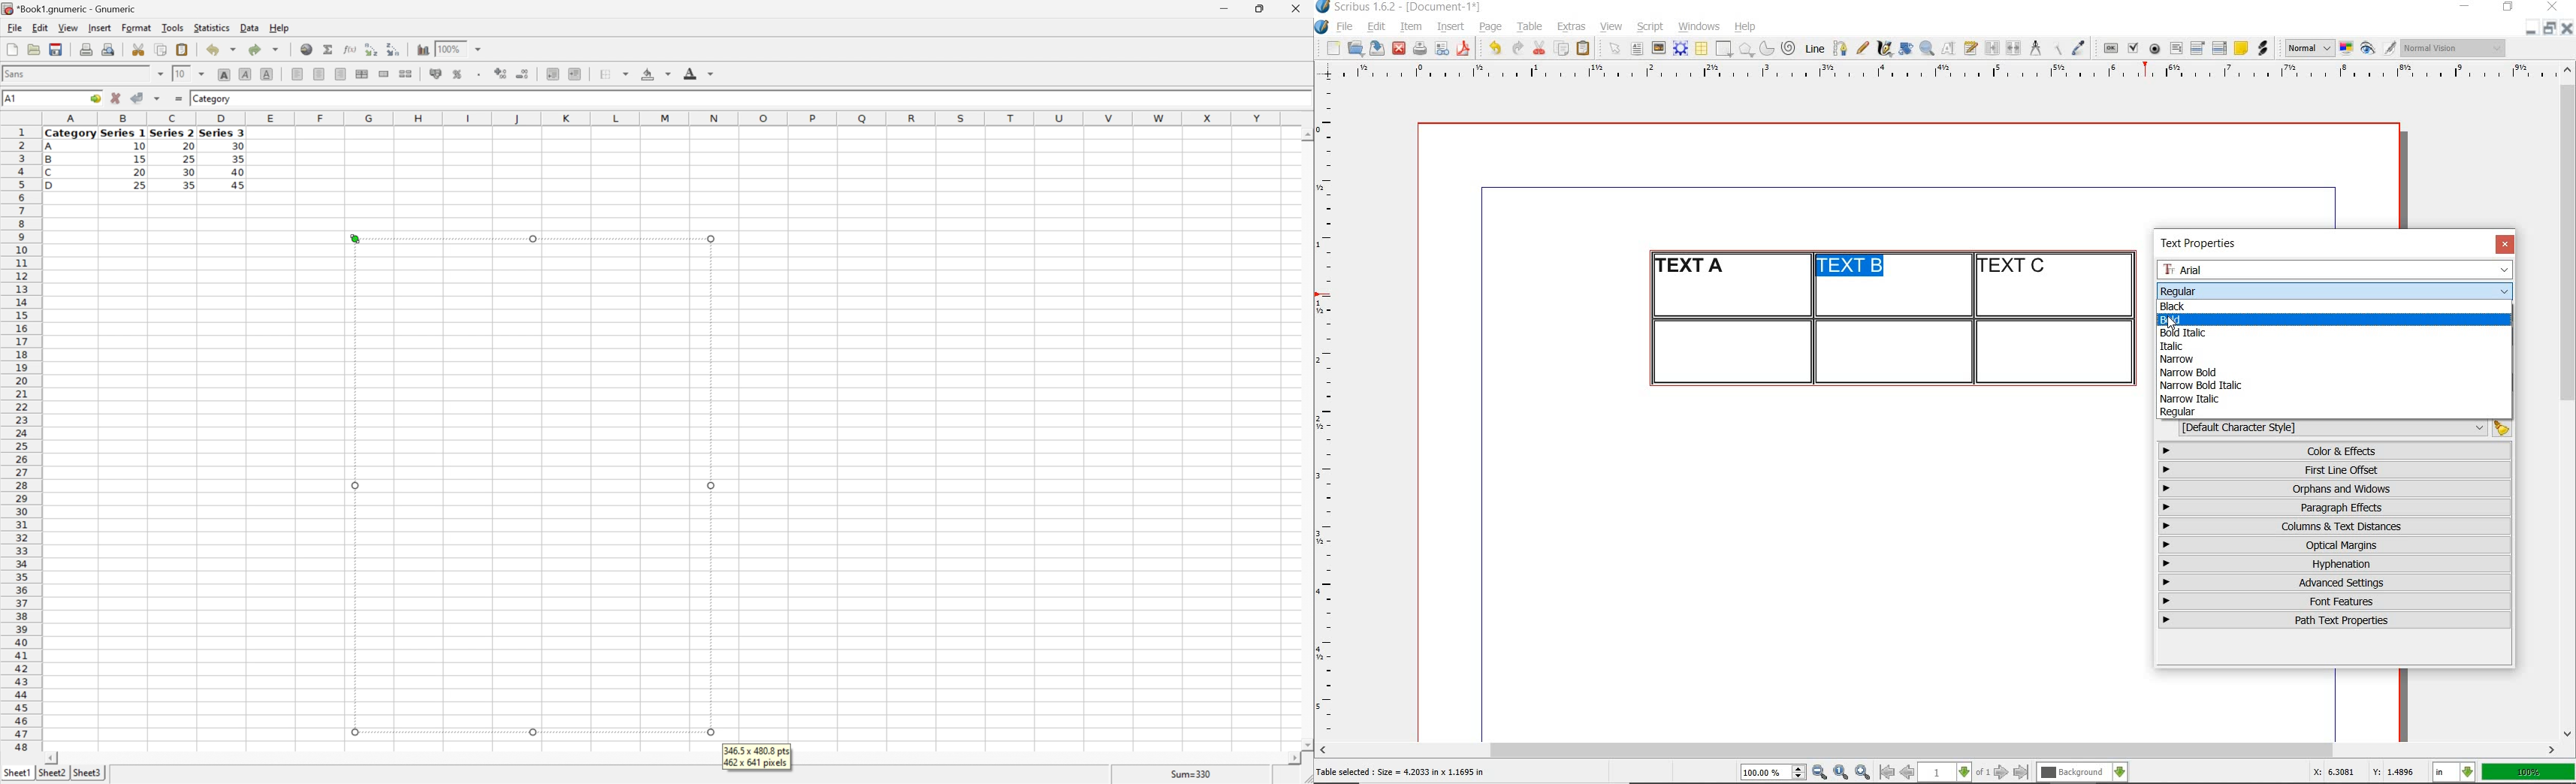 The image size is (2576, 784). I want to click on 100%, so click(2529, 772).